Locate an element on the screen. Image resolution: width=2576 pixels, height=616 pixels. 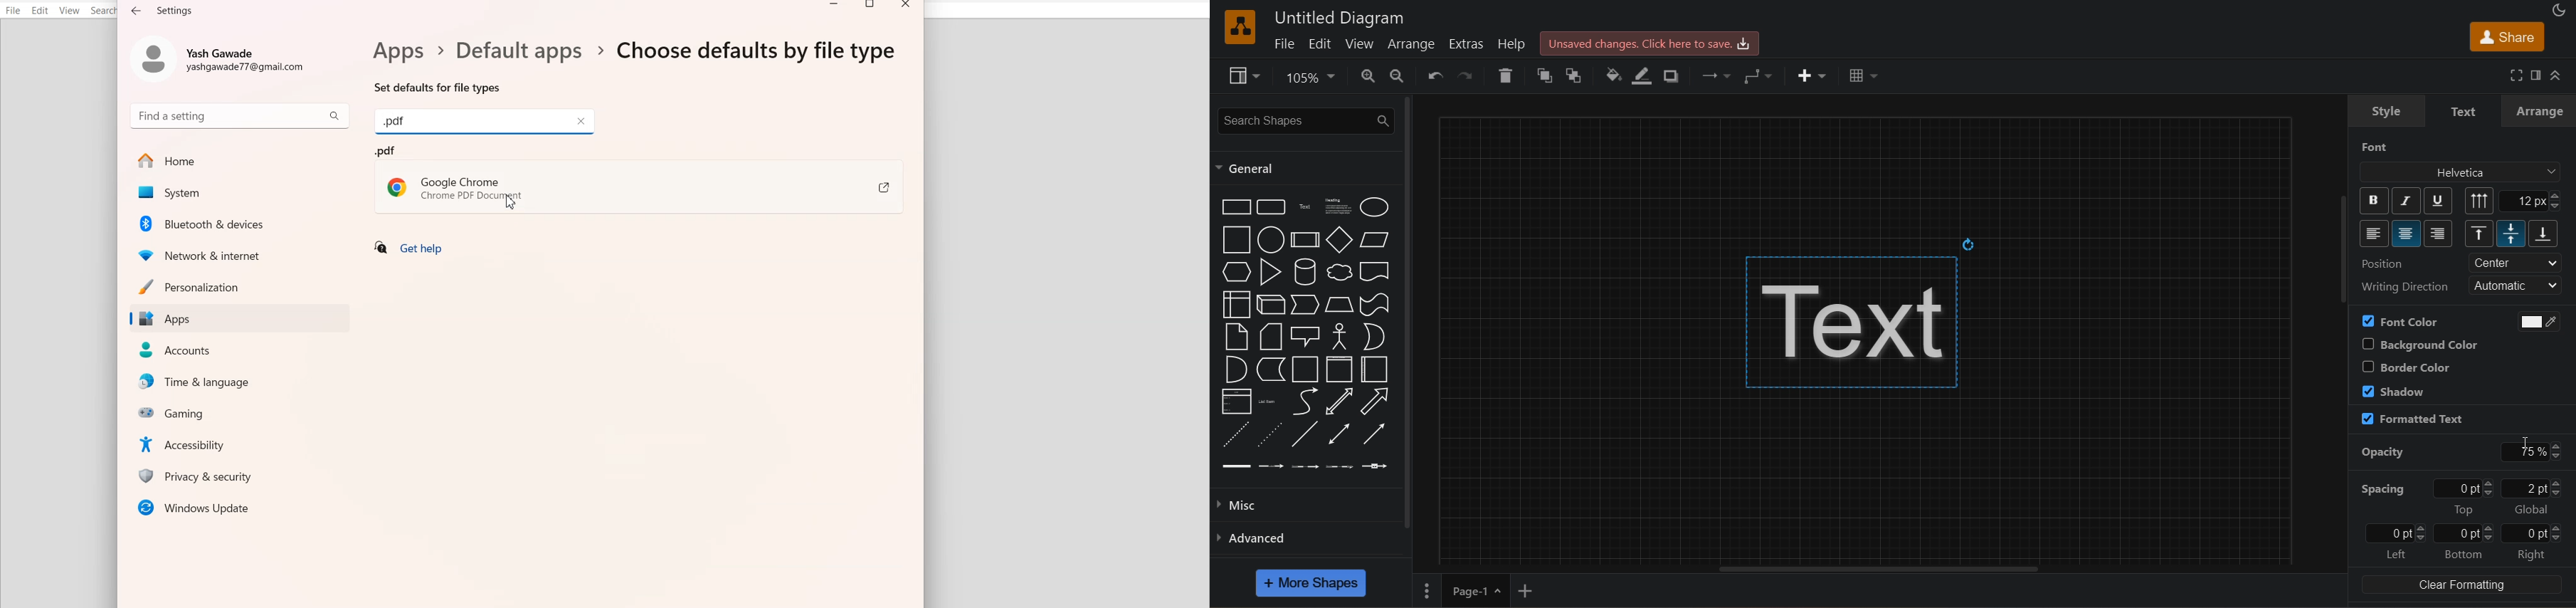
waypoints is located at coordinates (1761, 76).